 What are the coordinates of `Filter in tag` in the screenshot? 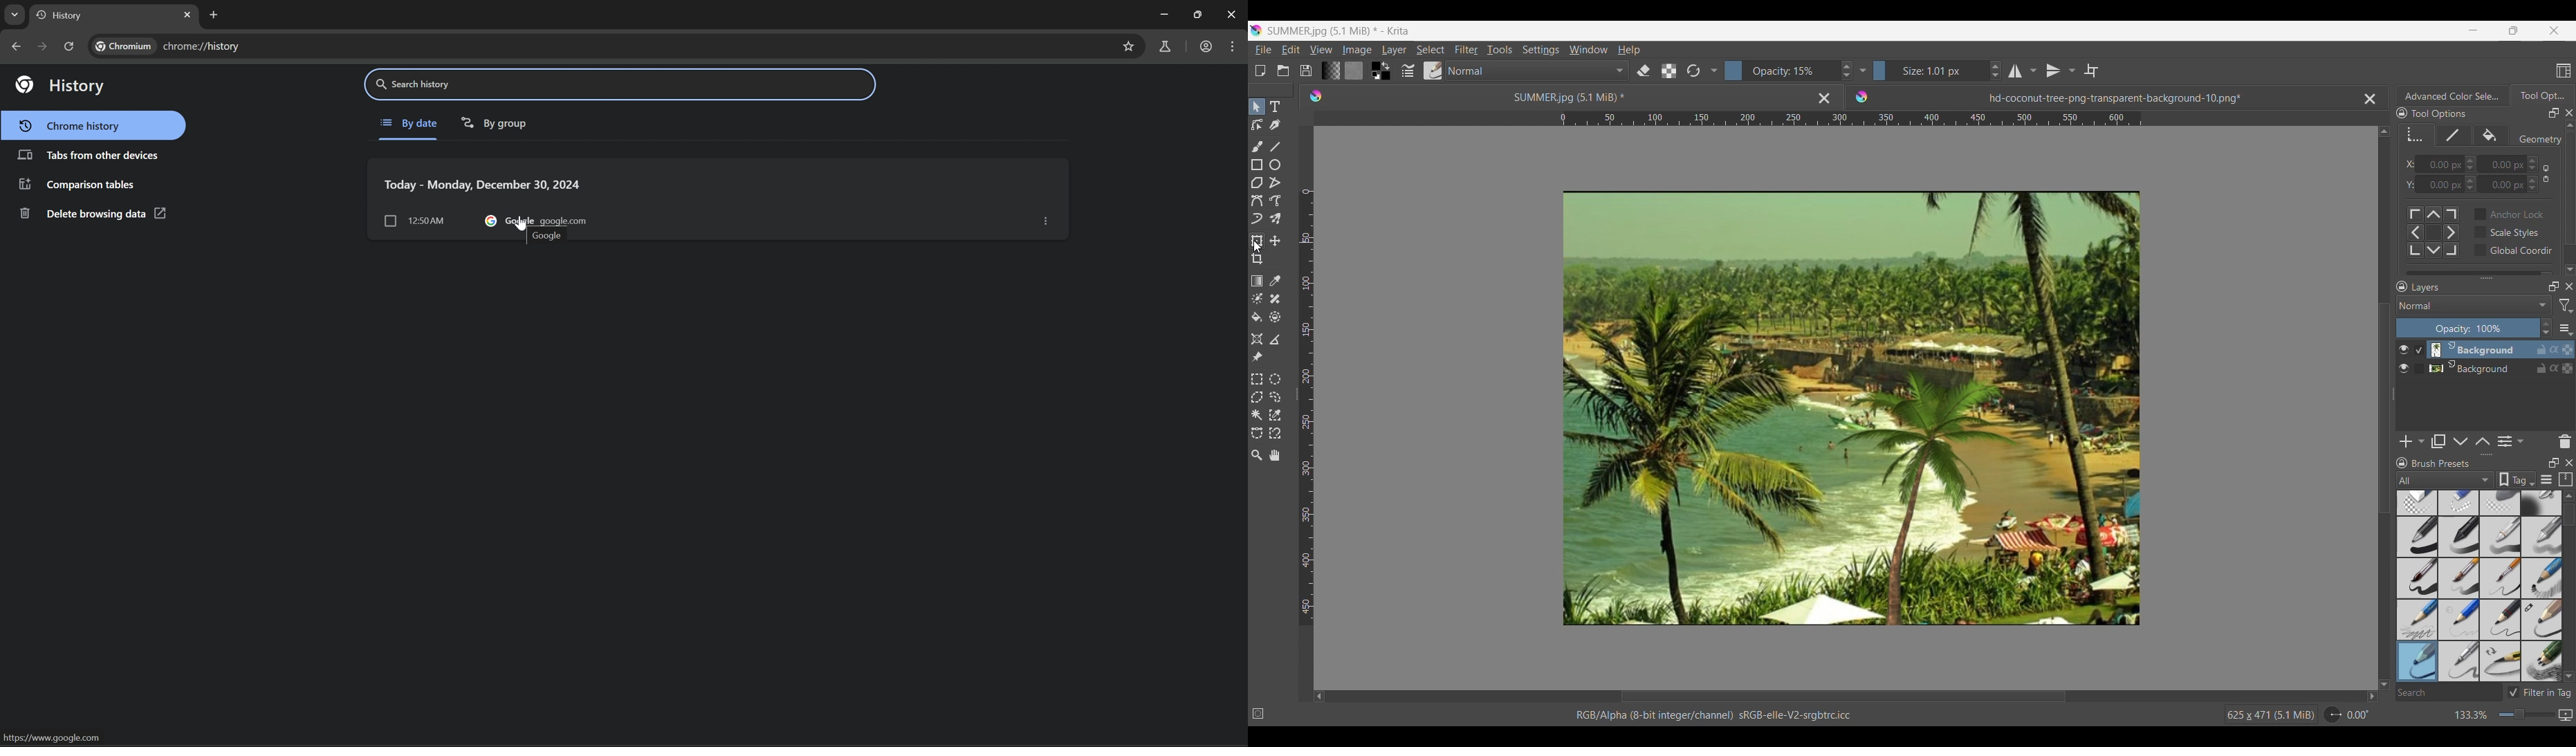 It's located at (2539, 692).